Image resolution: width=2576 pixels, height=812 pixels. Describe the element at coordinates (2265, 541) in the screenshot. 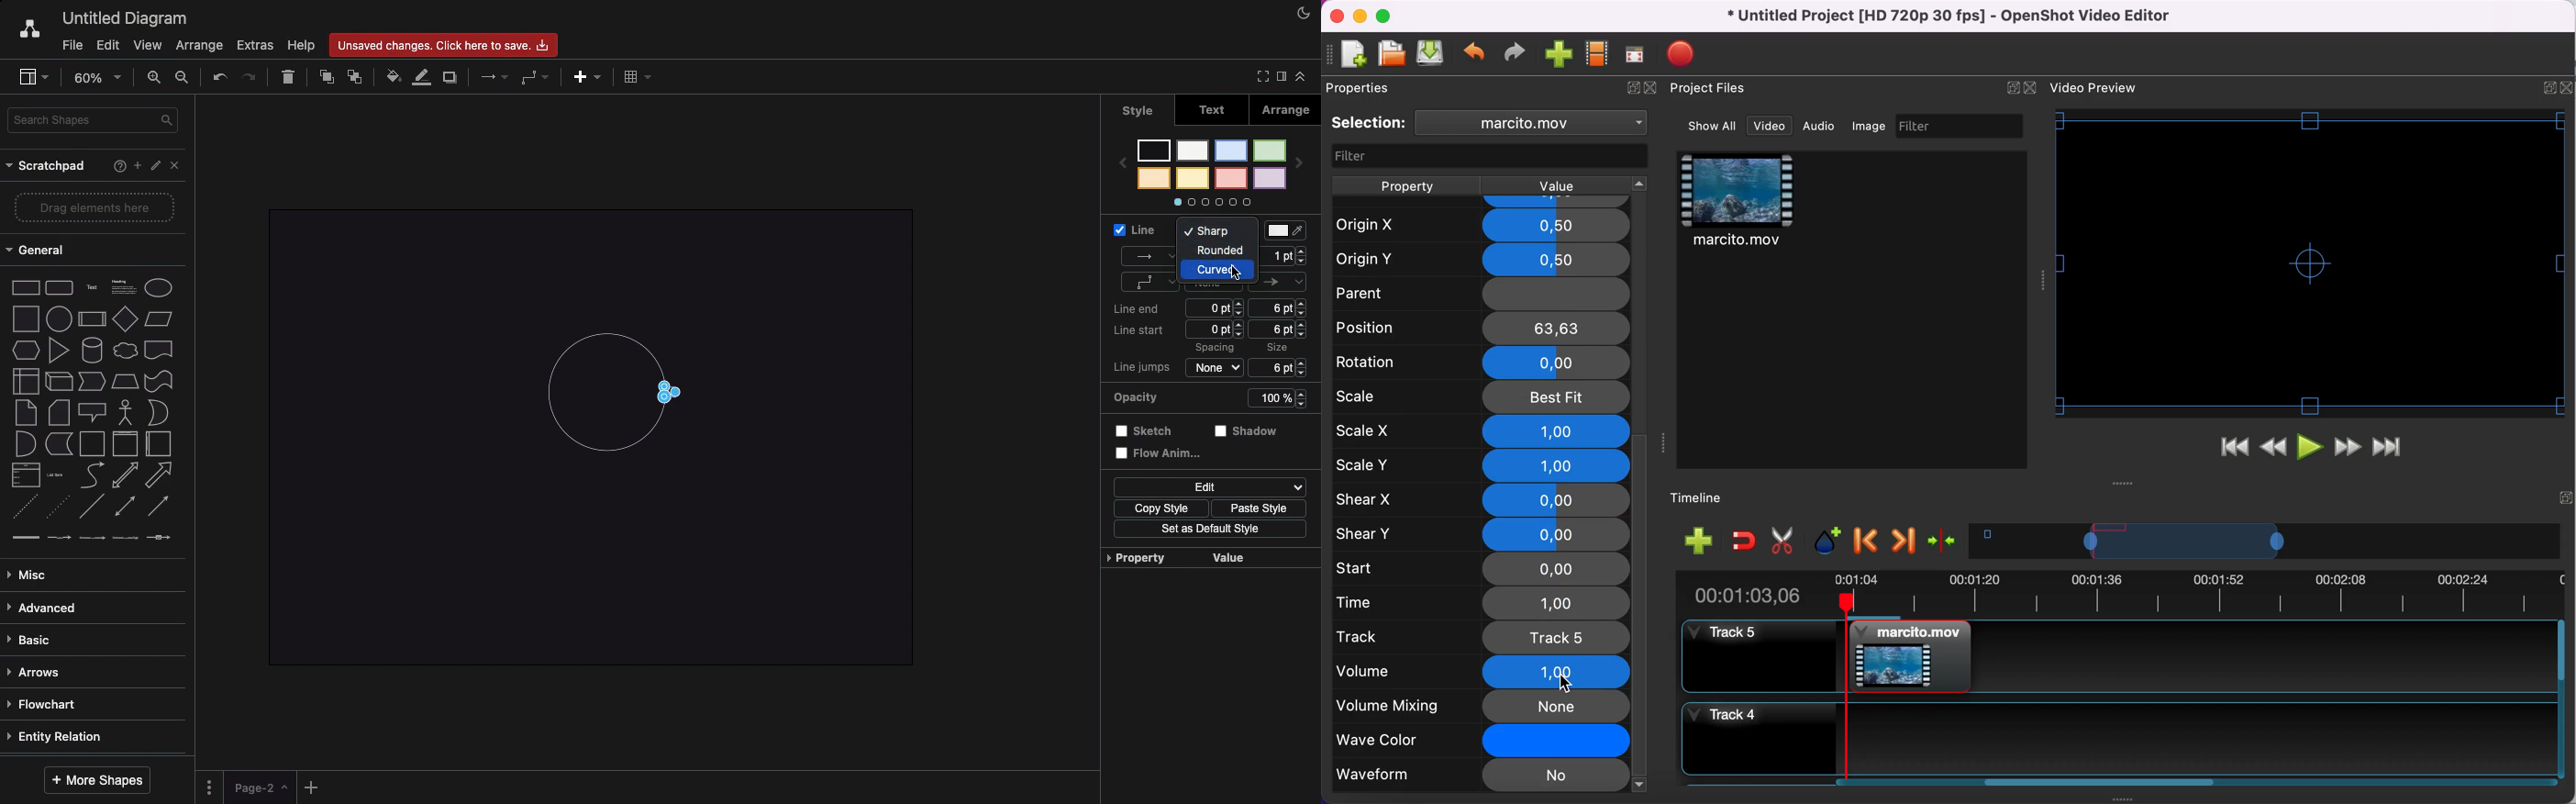

I see `timeline` at that location.